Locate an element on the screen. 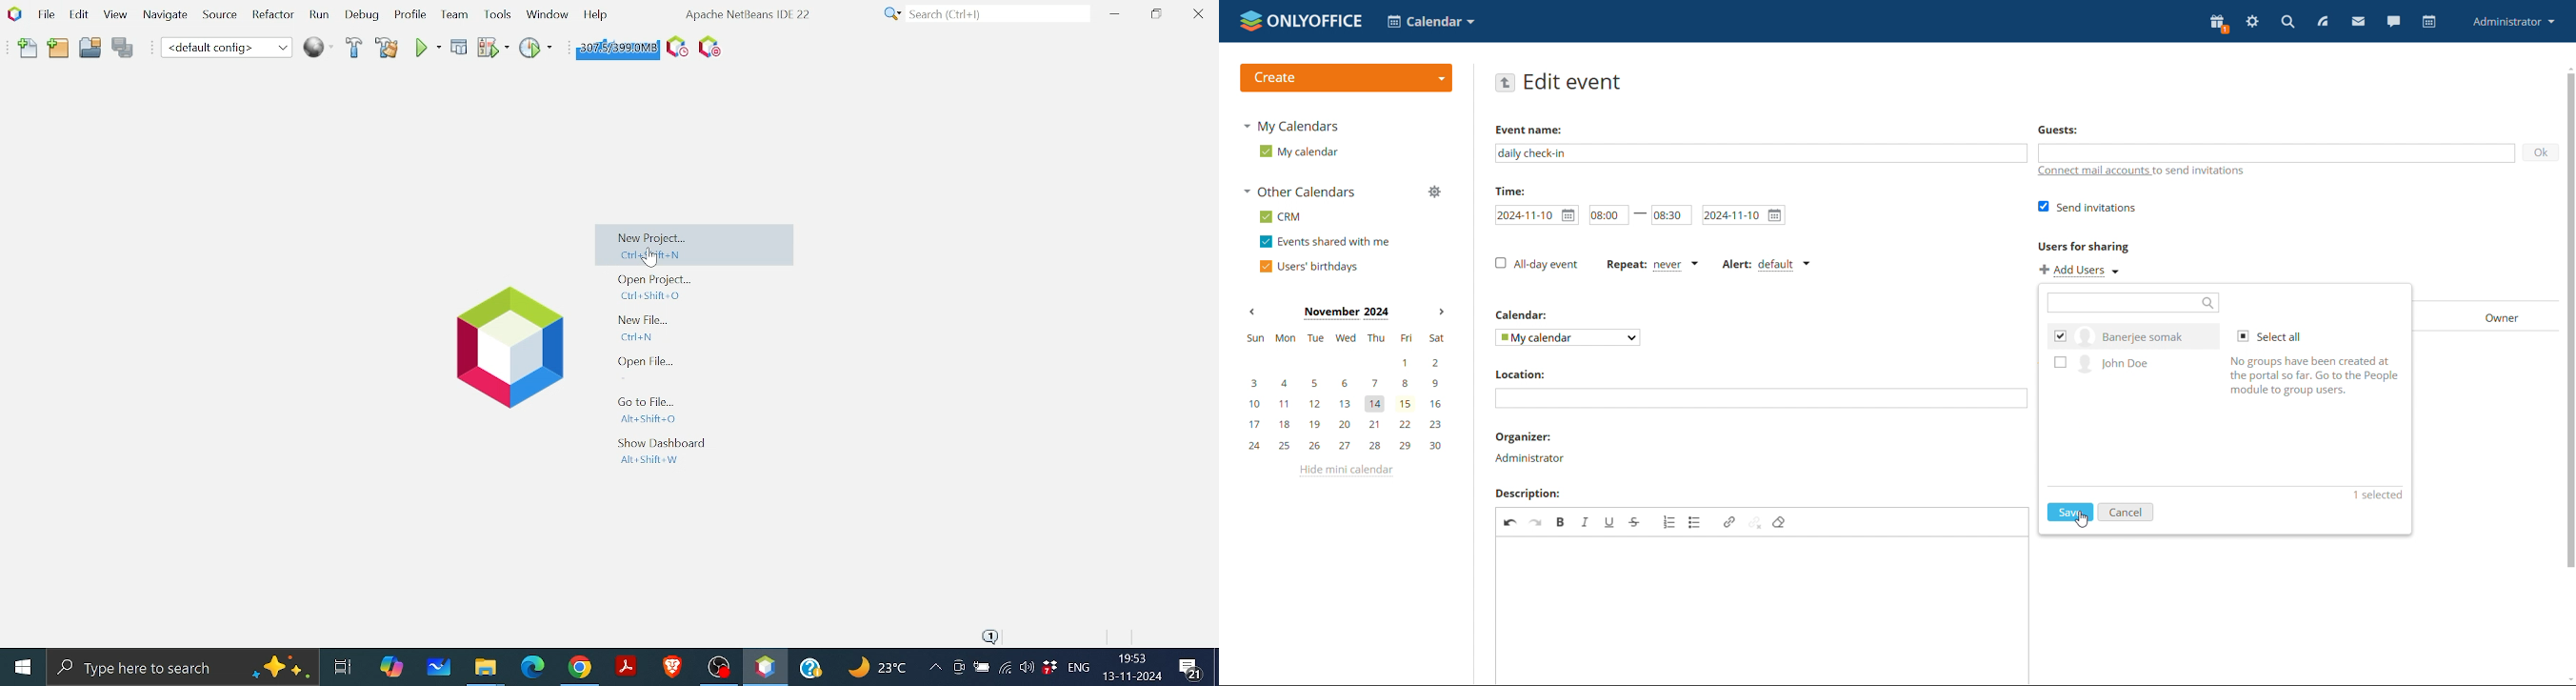 This screenshot has height=700, width=2576. scroll up is located at coordinates (2568, 66).